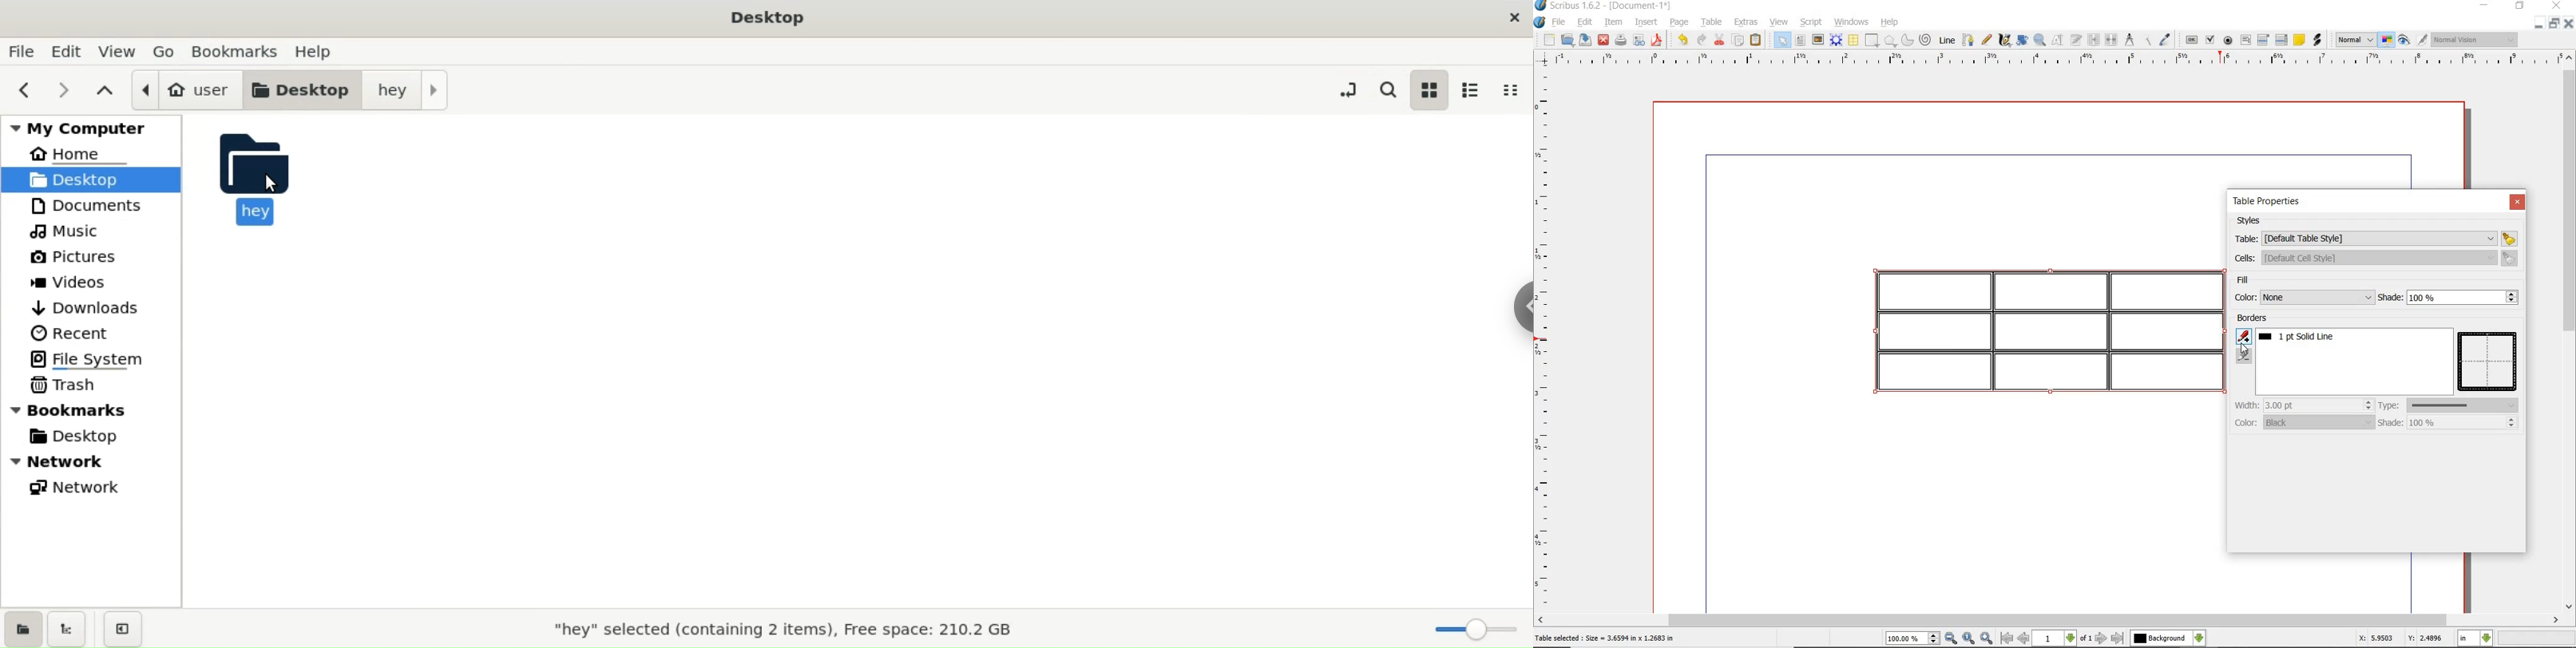  Describe the element at coordinates (2268, 203) in the screenshot. I see `table properties` at that location.